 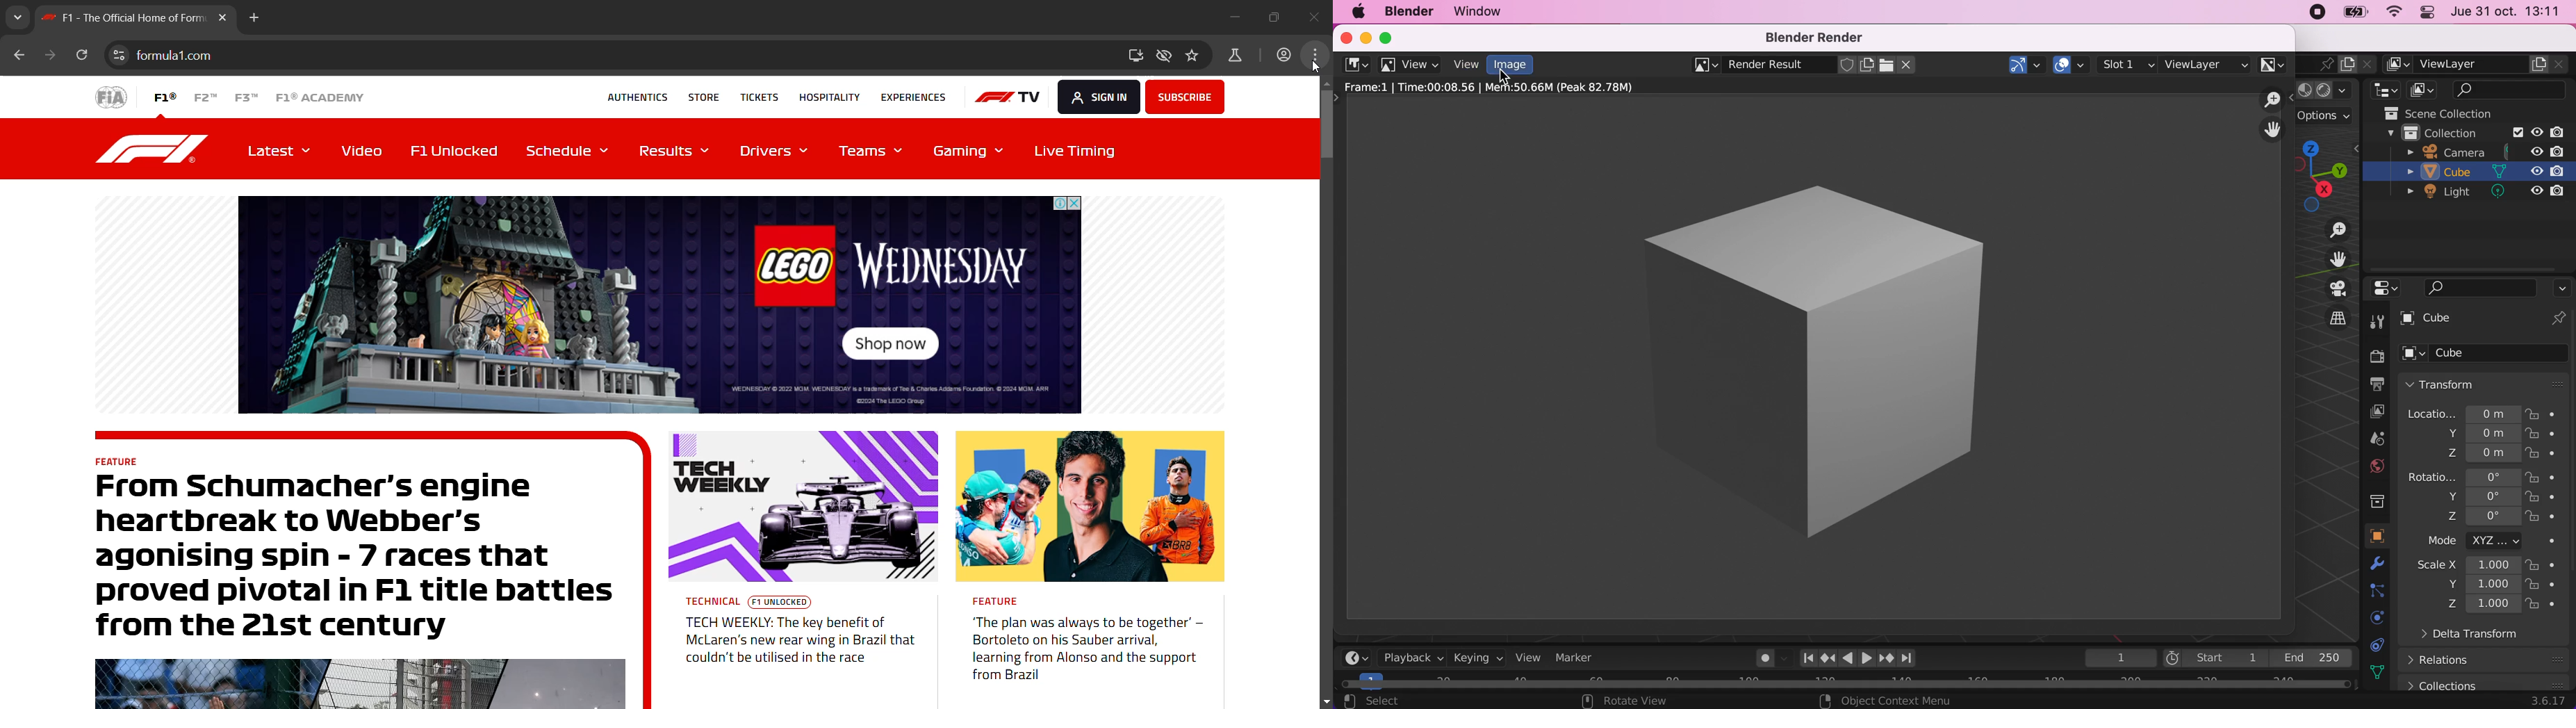 What do you see at coordinates (374, 569) in the screenshot?
I see `News : feature -From Schumacher’s engineheartbreak to Webber'sagonising spin - 7 races thatproved pivotal in Fl title battlesfrom the 21st centuryBeli AY | He` at bounding box center [374, 569].